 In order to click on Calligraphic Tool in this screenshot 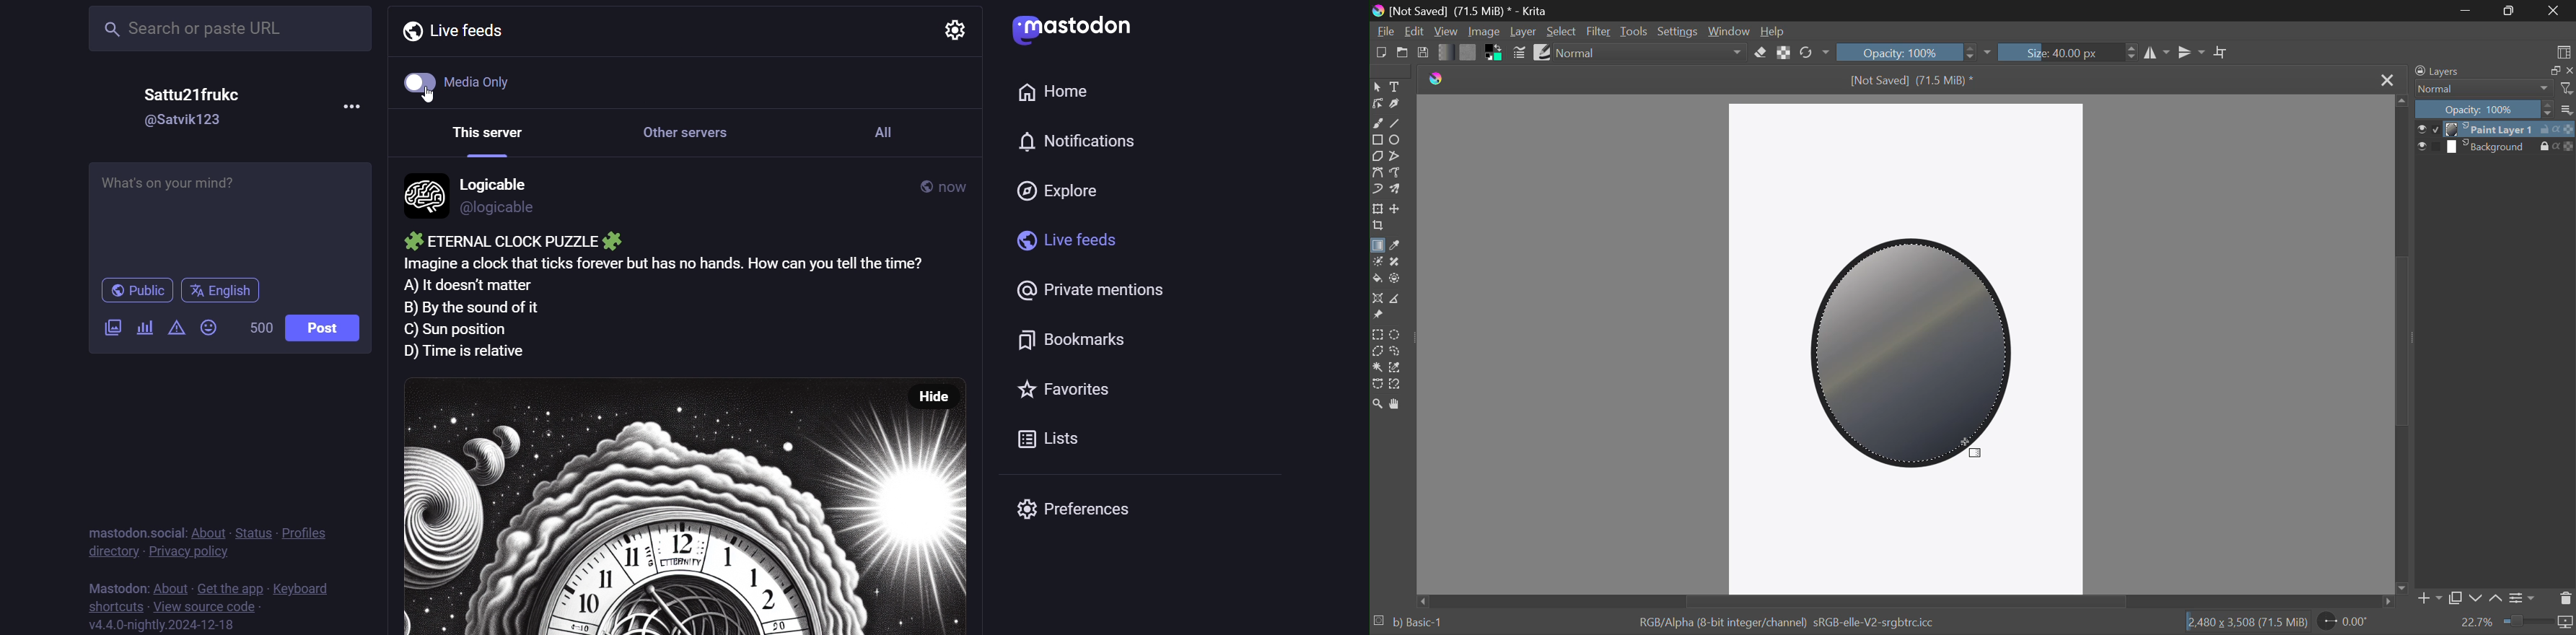, I will do `click(1397, 106)`.